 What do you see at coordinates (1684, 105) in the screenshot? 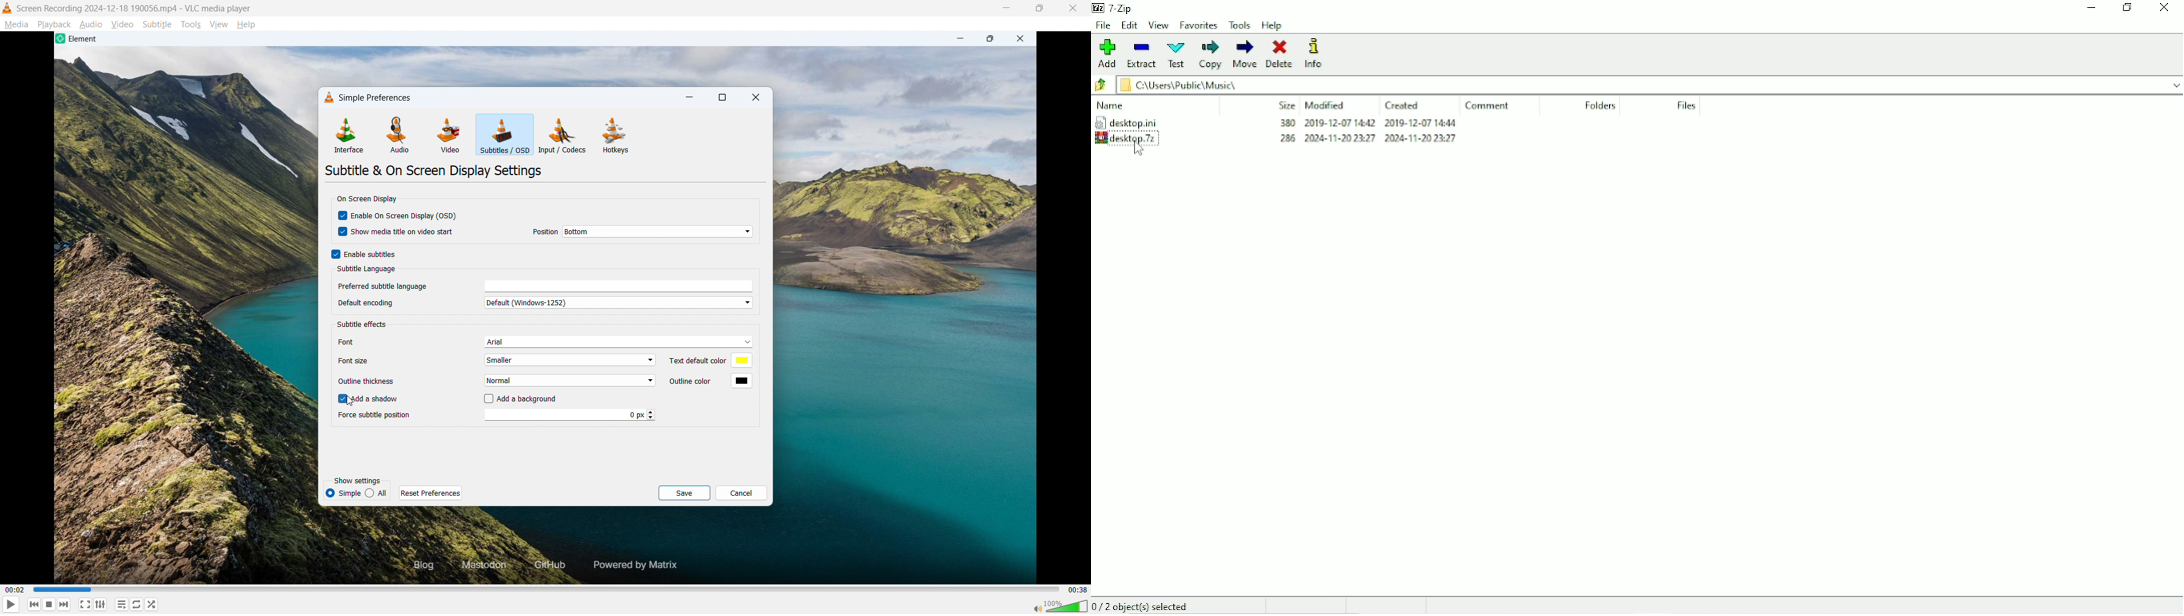
I see `Files` at bounding box center [1684, 105].